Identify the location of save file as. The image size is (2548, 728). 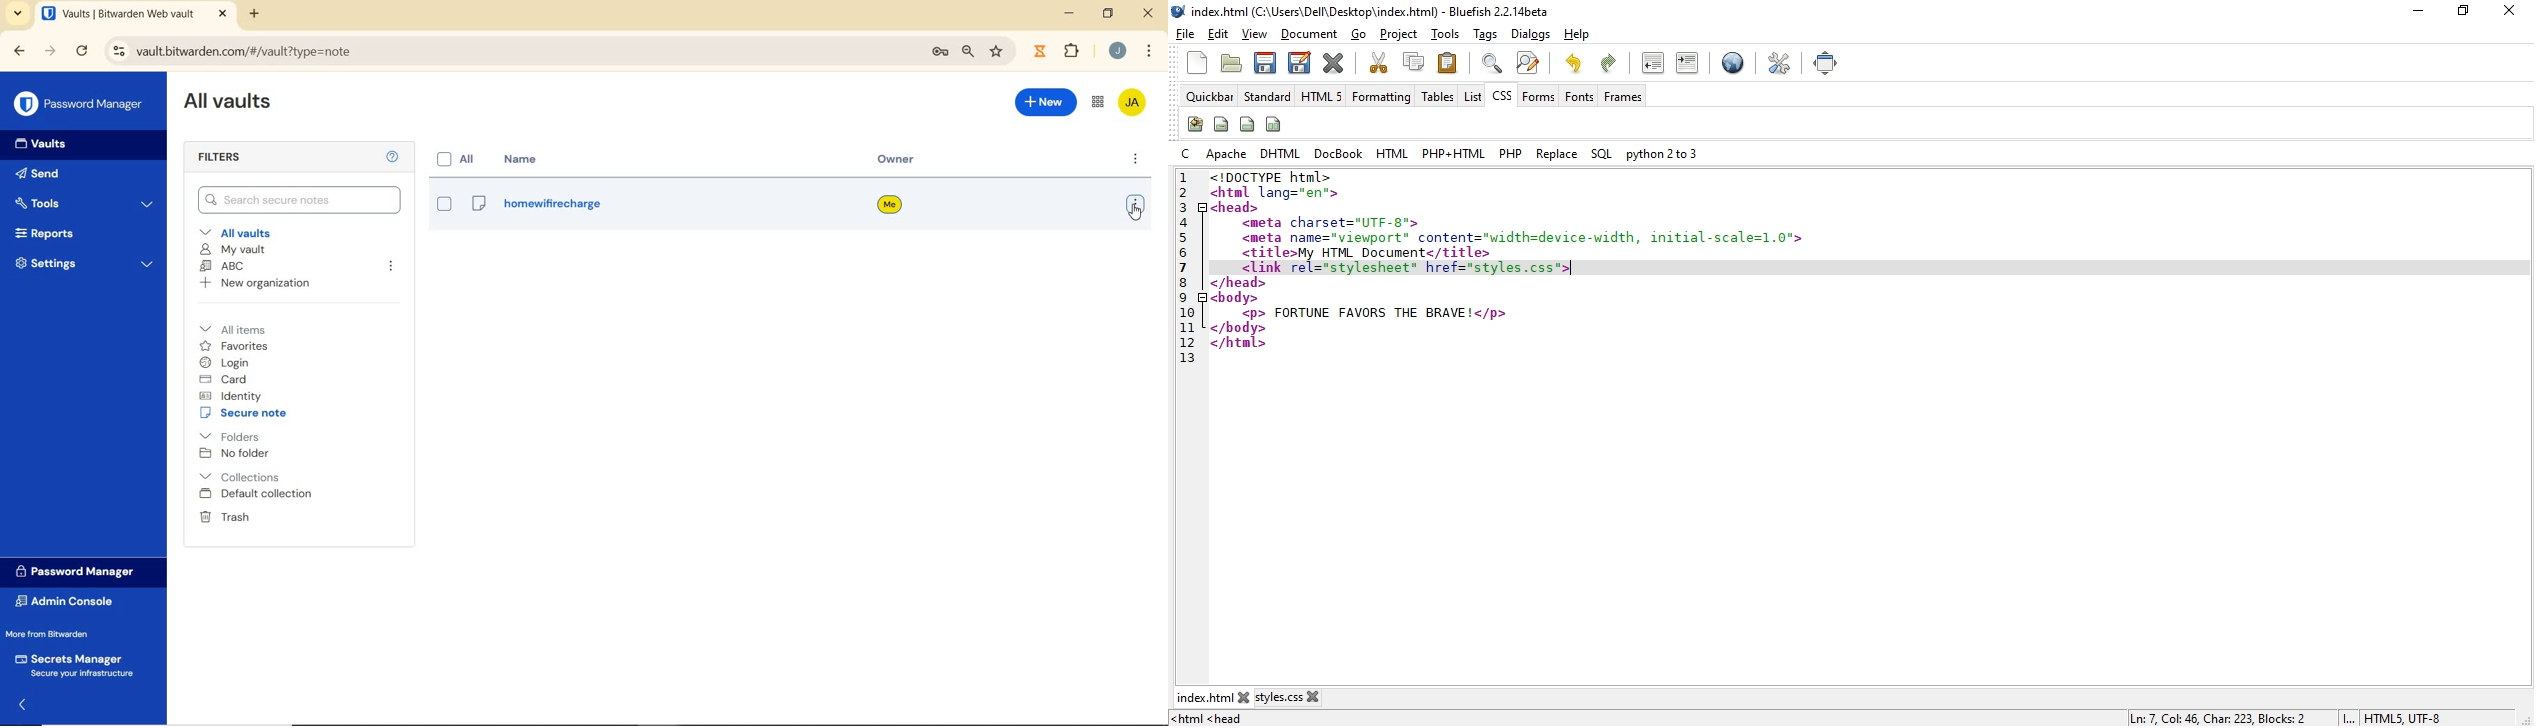
(1298, 61).